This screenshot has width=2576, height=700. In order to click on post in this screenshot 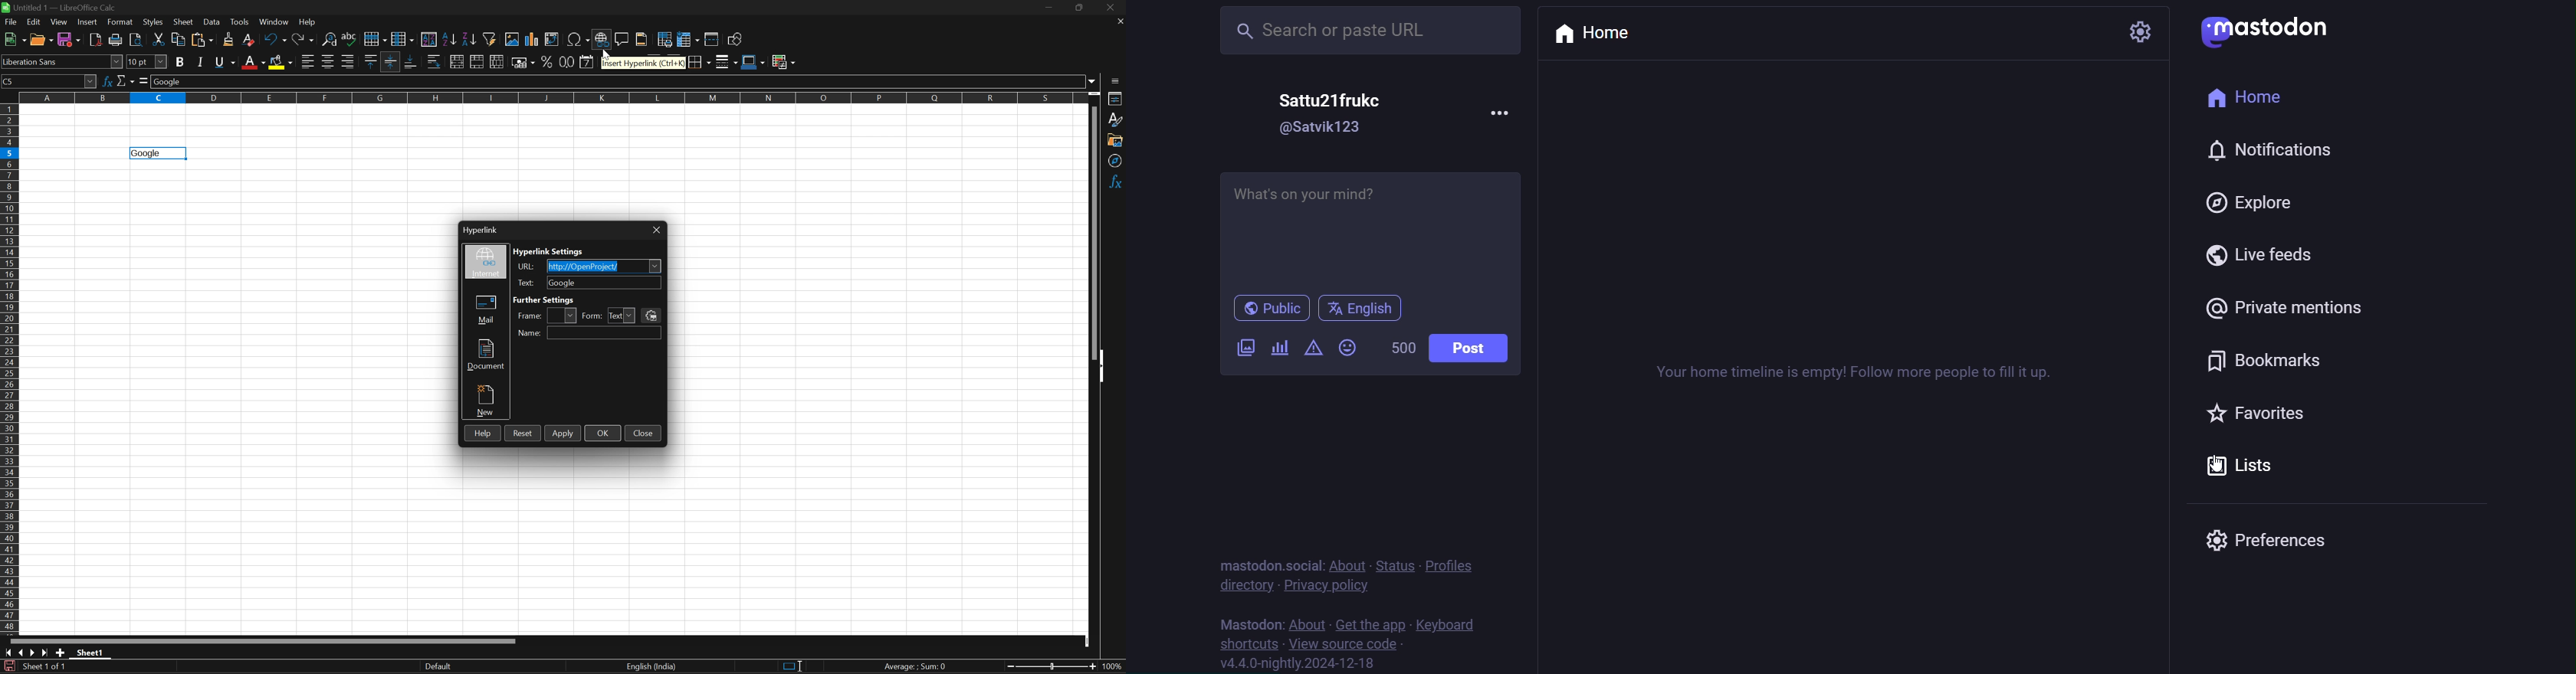, I will do `click(1469, 348)`.